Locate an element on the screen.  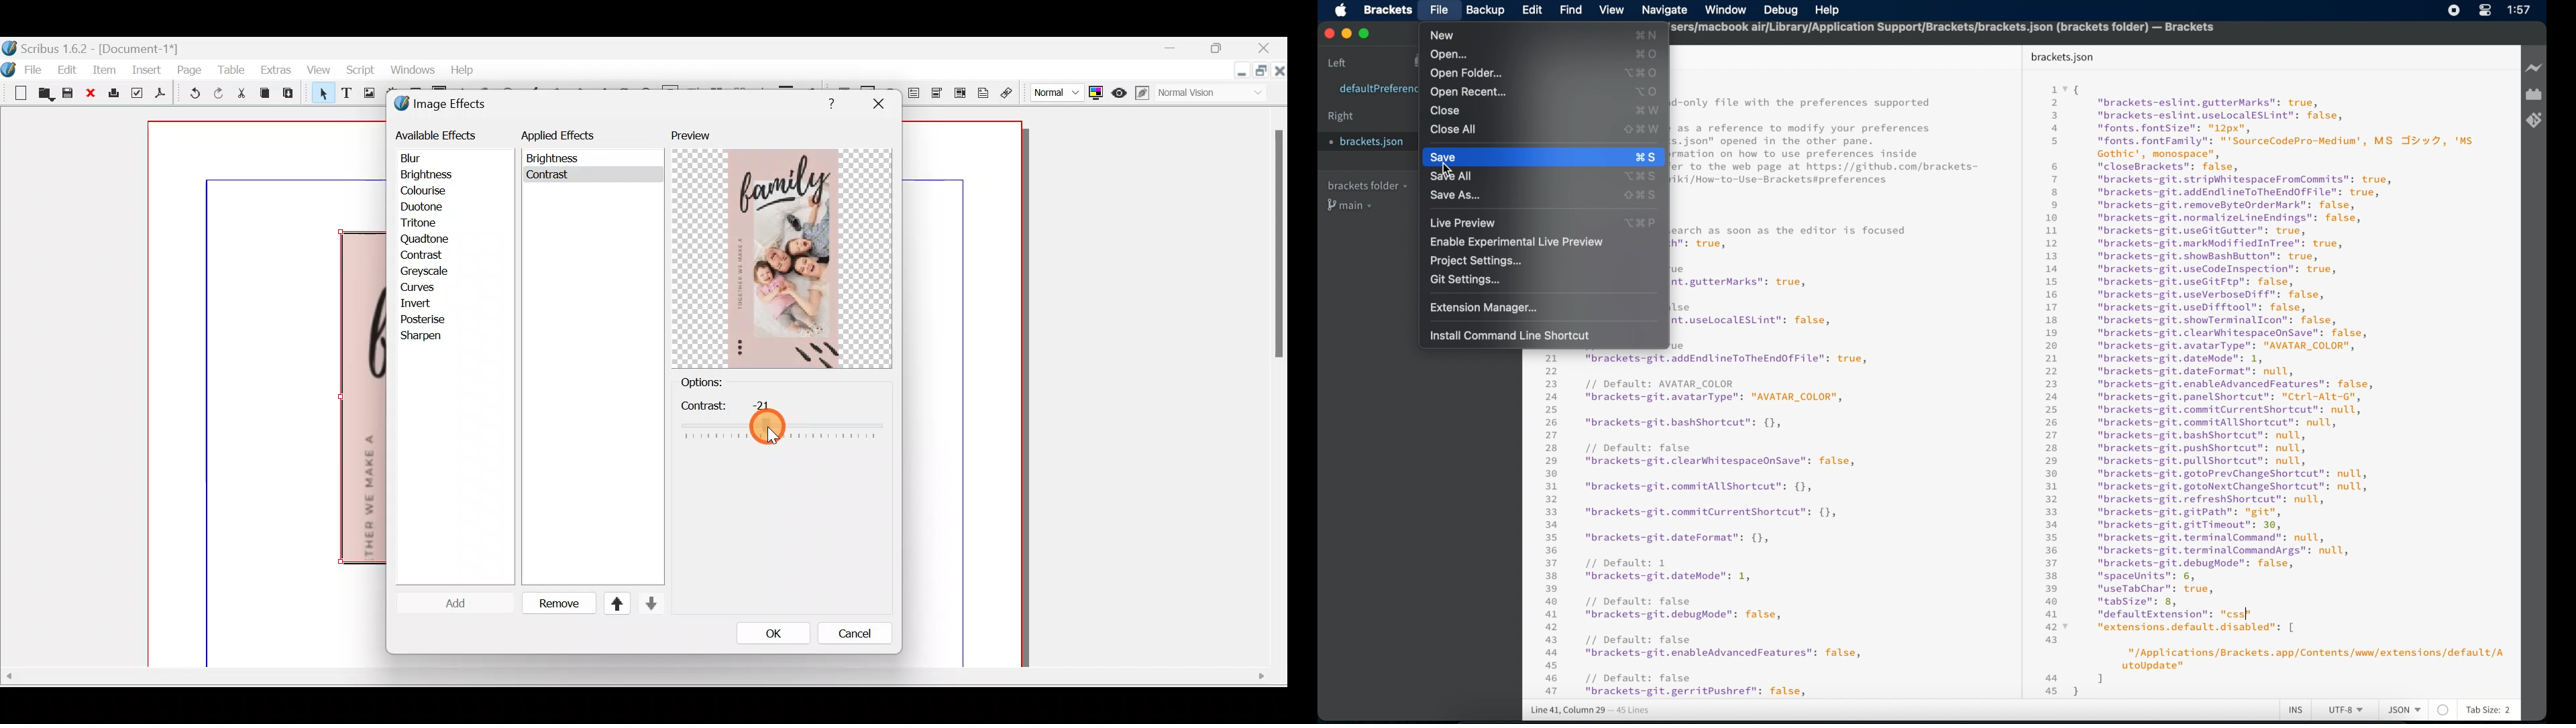
view is located at coordinates (1611, 10).